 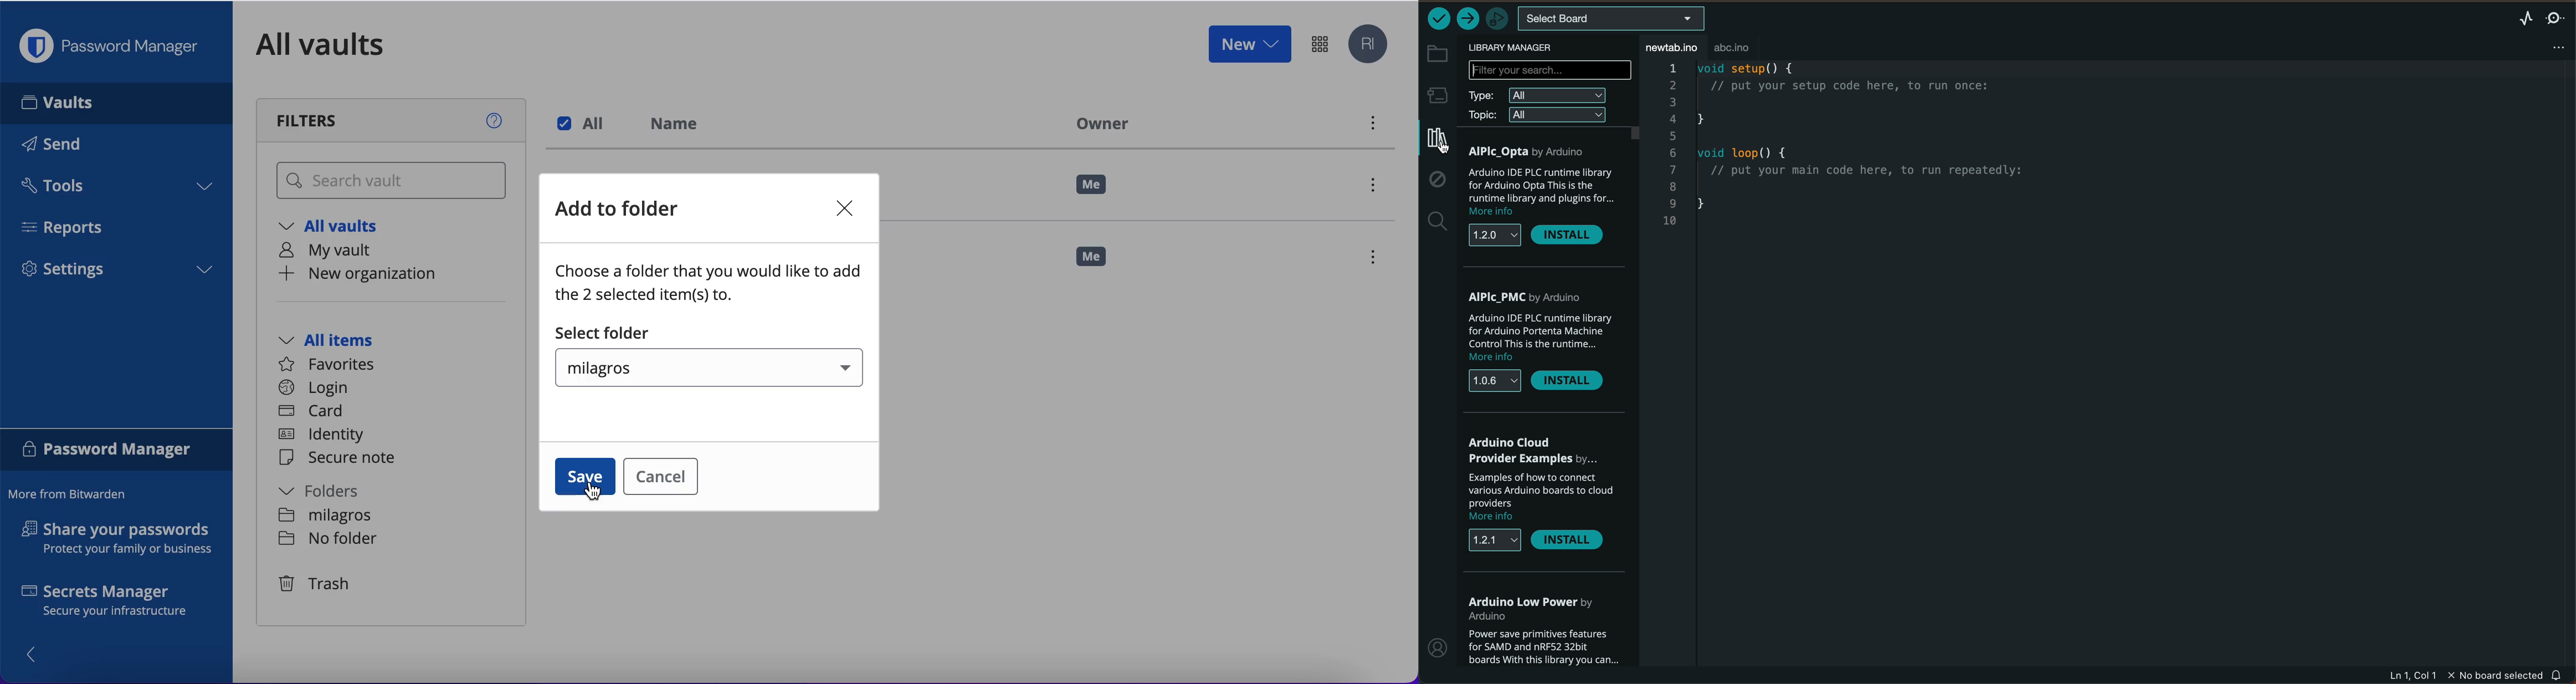 I want to click on share your passwords protect your family or business, so click(x=123, y=540).